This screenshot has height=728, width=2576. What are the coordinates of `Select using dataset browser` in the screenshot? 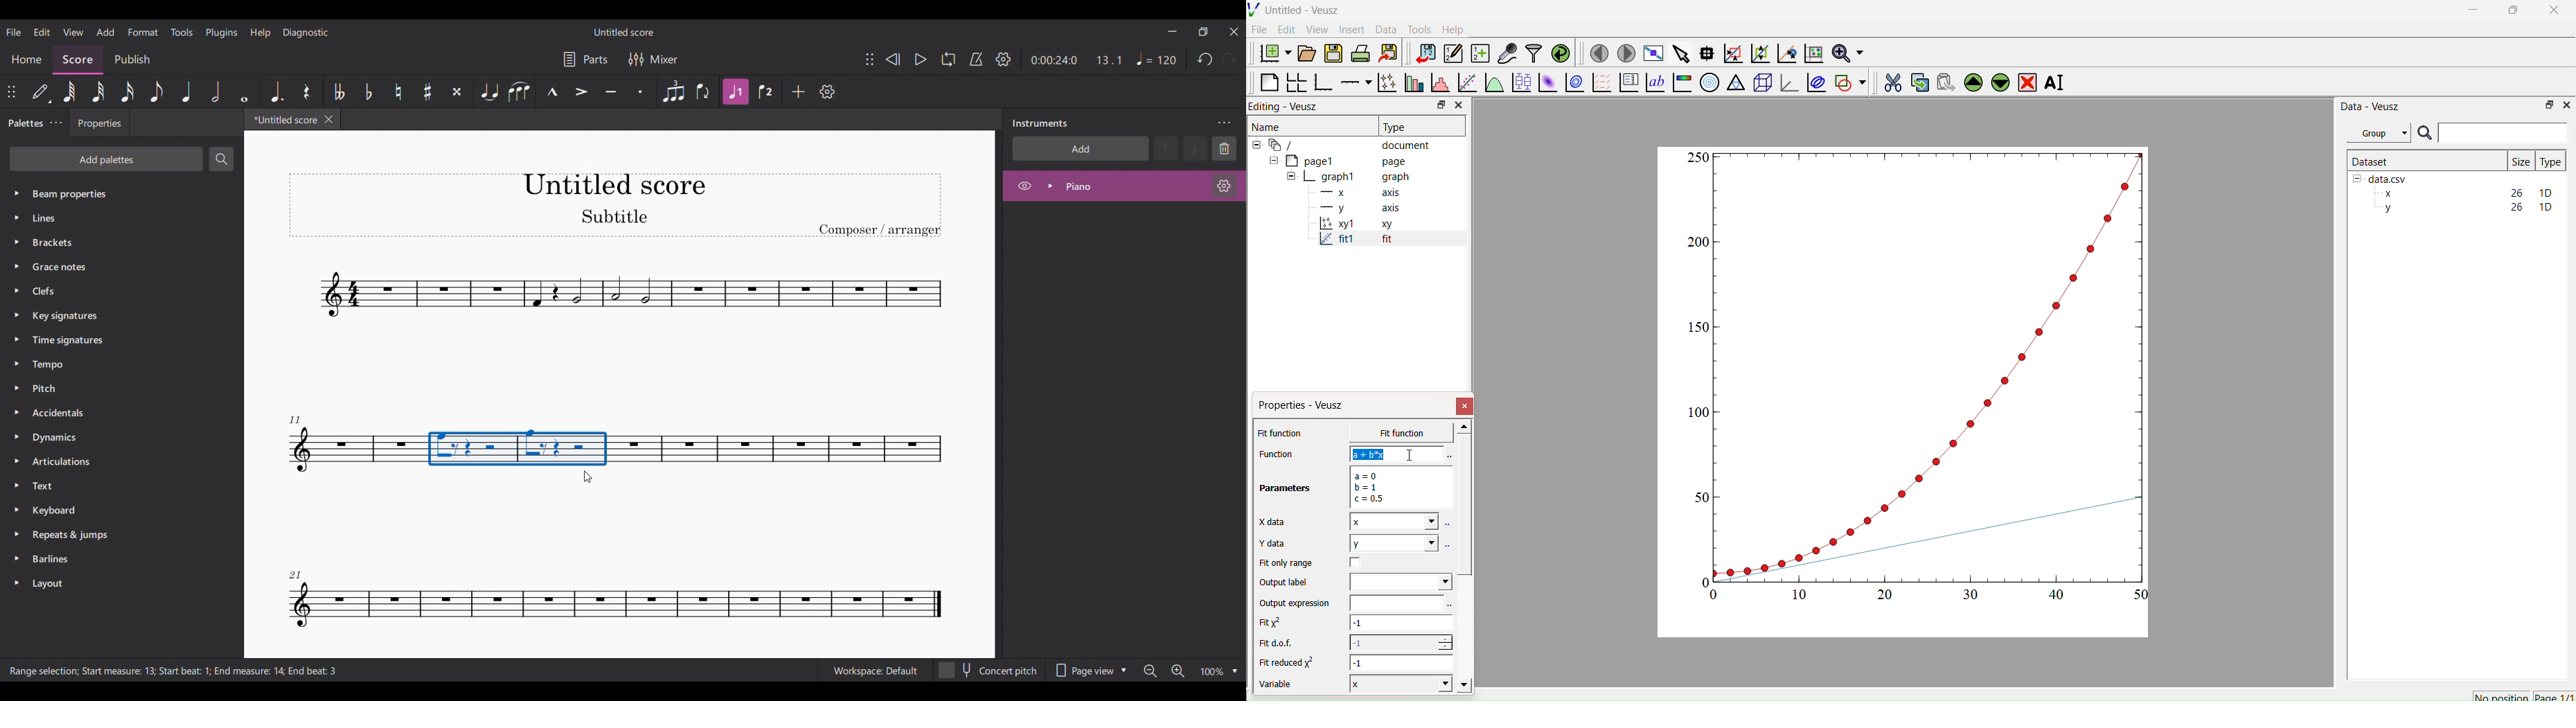 It's located at (1450, 606).